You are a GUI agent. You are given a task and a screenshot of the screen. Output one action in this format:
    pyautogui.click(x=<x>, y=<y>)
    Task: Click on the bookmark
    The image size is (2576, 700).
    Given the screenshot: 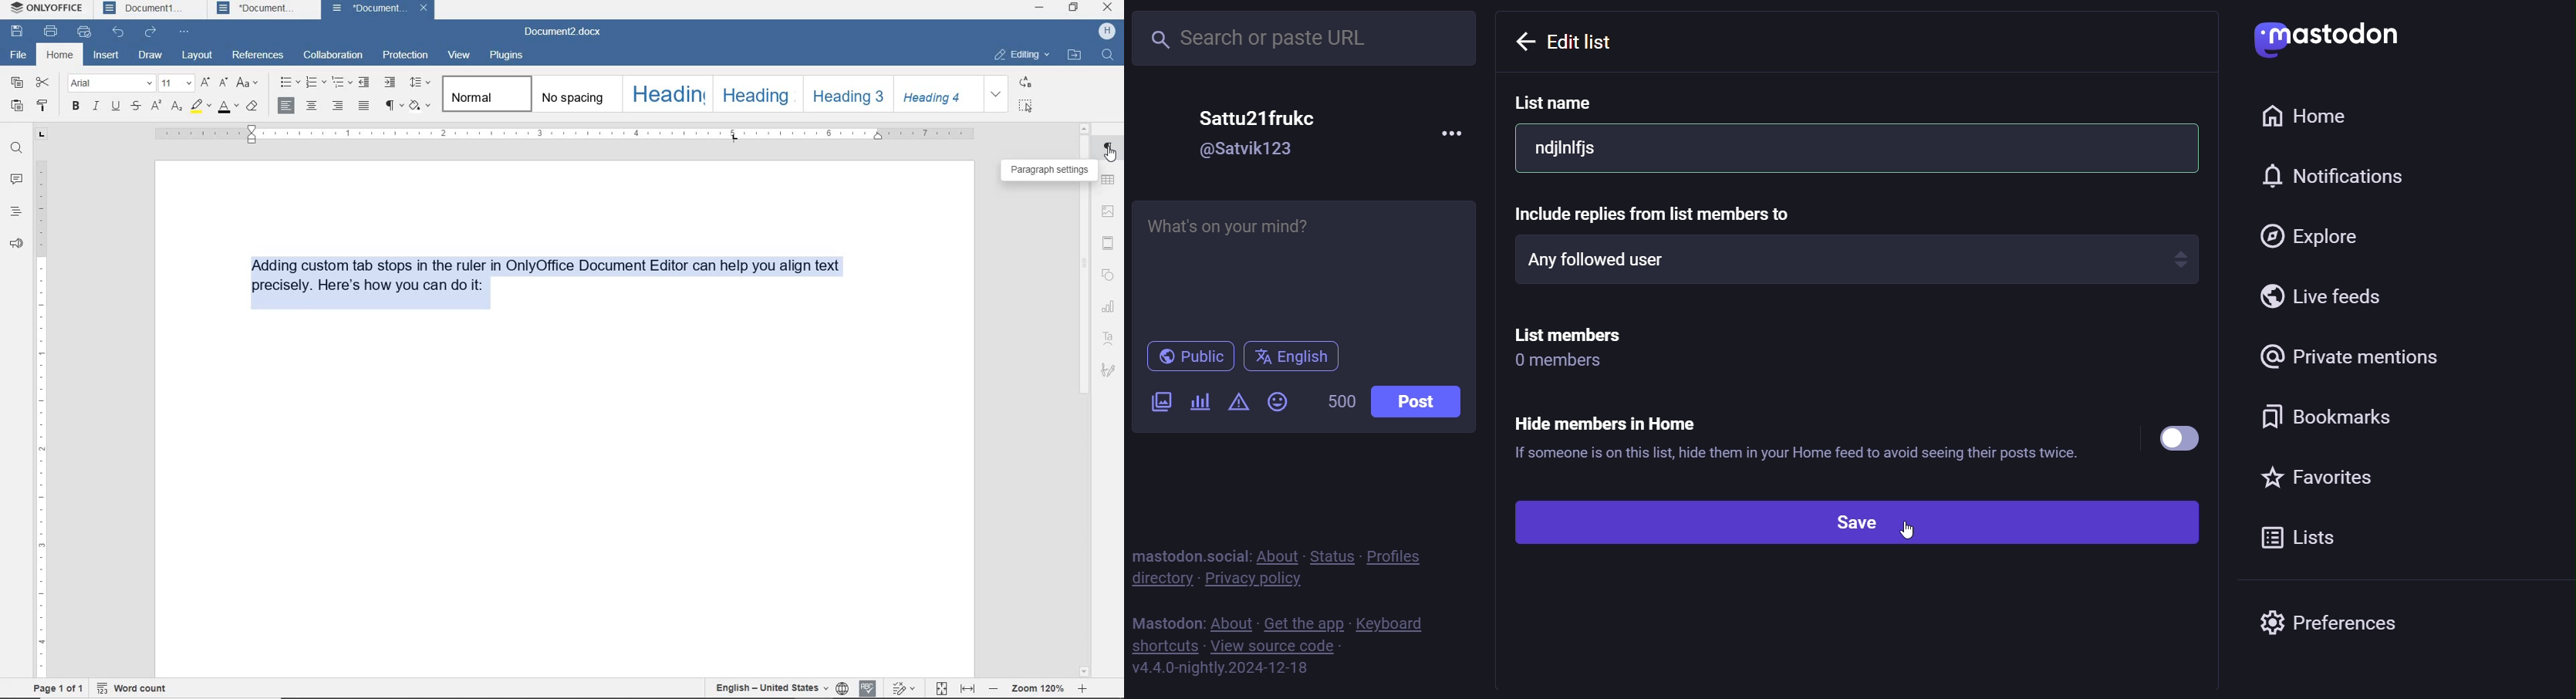 What is the action you would take?
    pyautogui.click(x=2335, y=420)
    